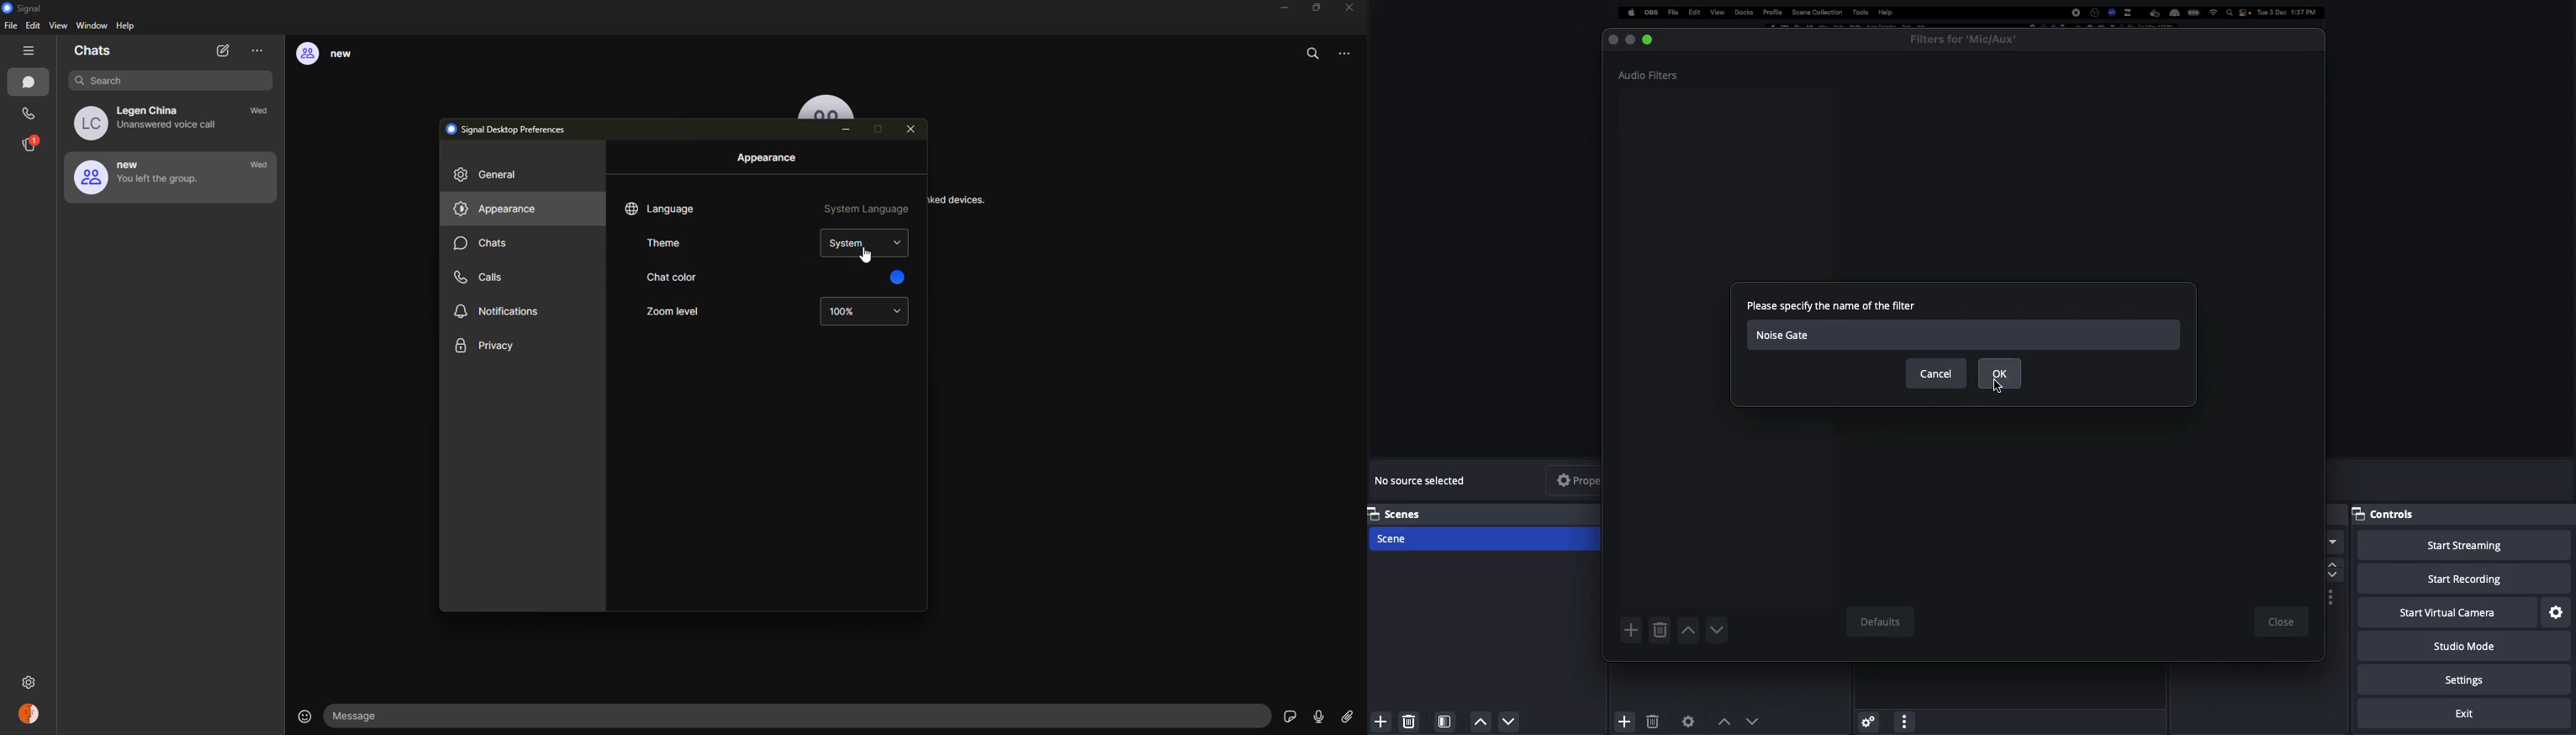  What do you see at coordinates (1424, 480) in the screenshot?
I see `No source selected` at bounding box center [1424, 480].